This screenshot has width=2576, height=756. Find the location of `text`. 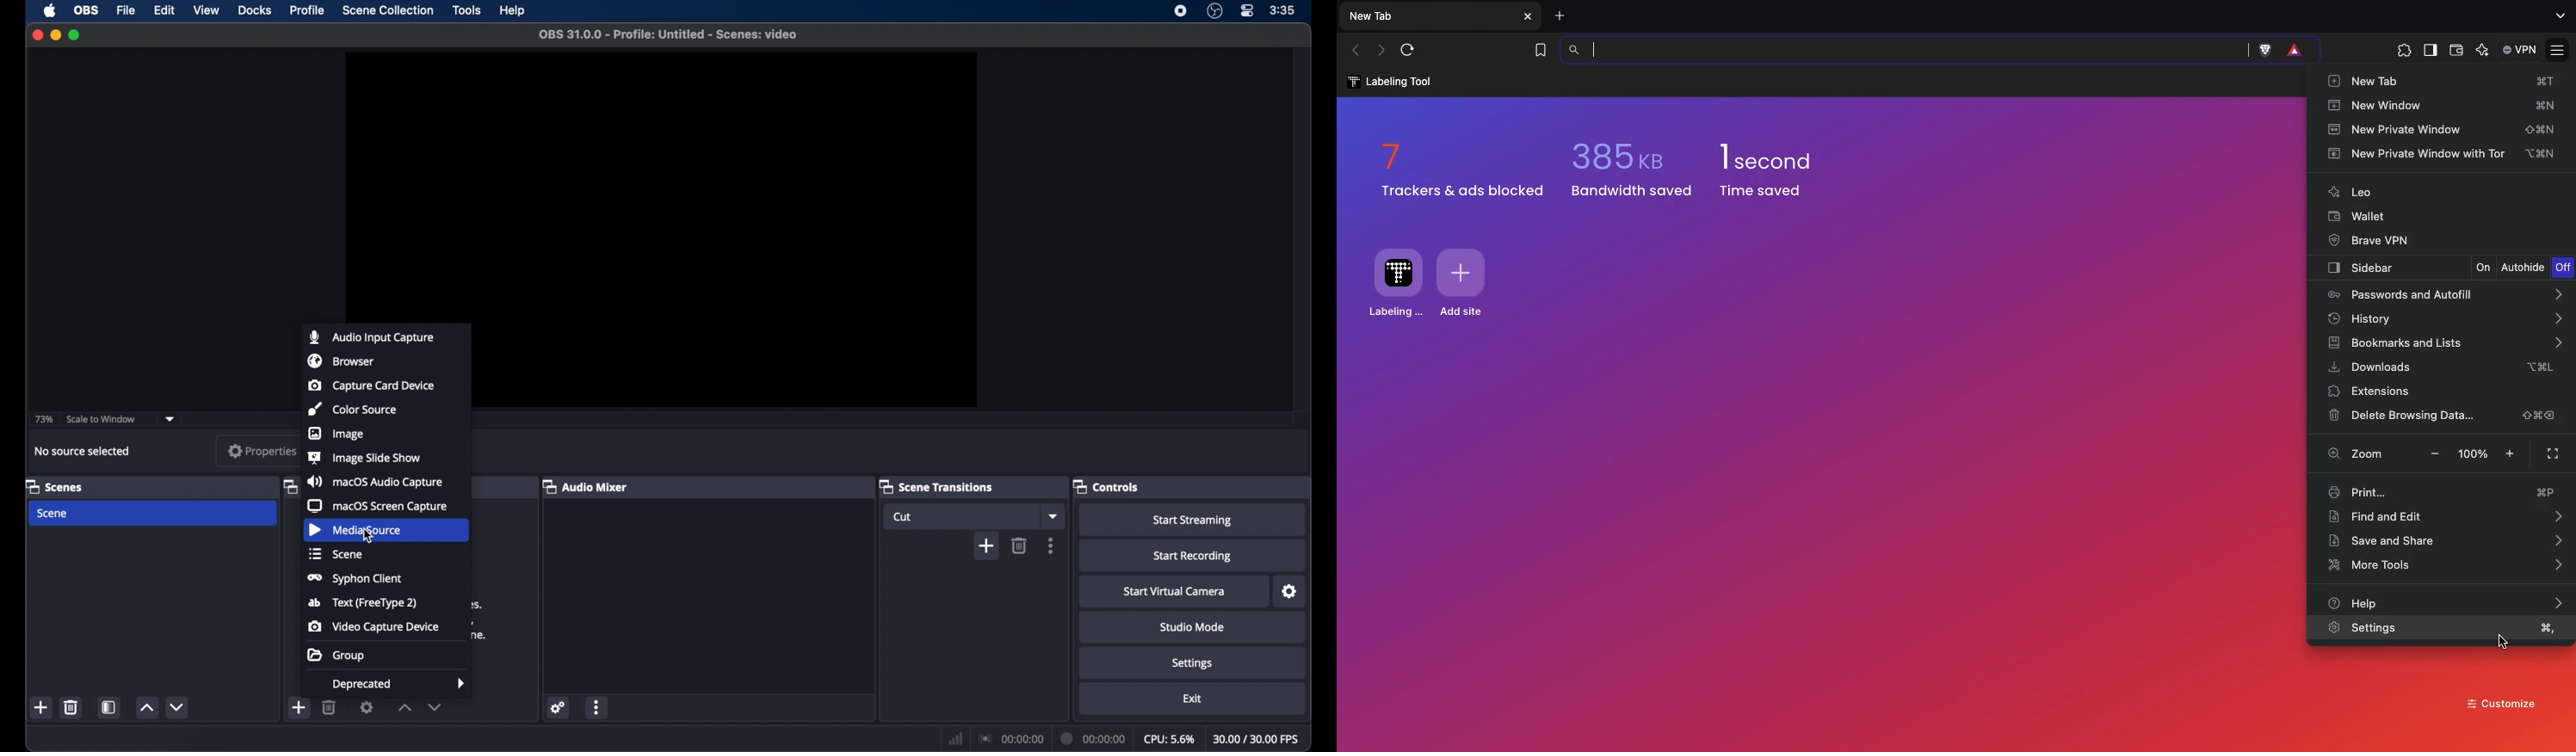

text is located at coordinates (364, 604).